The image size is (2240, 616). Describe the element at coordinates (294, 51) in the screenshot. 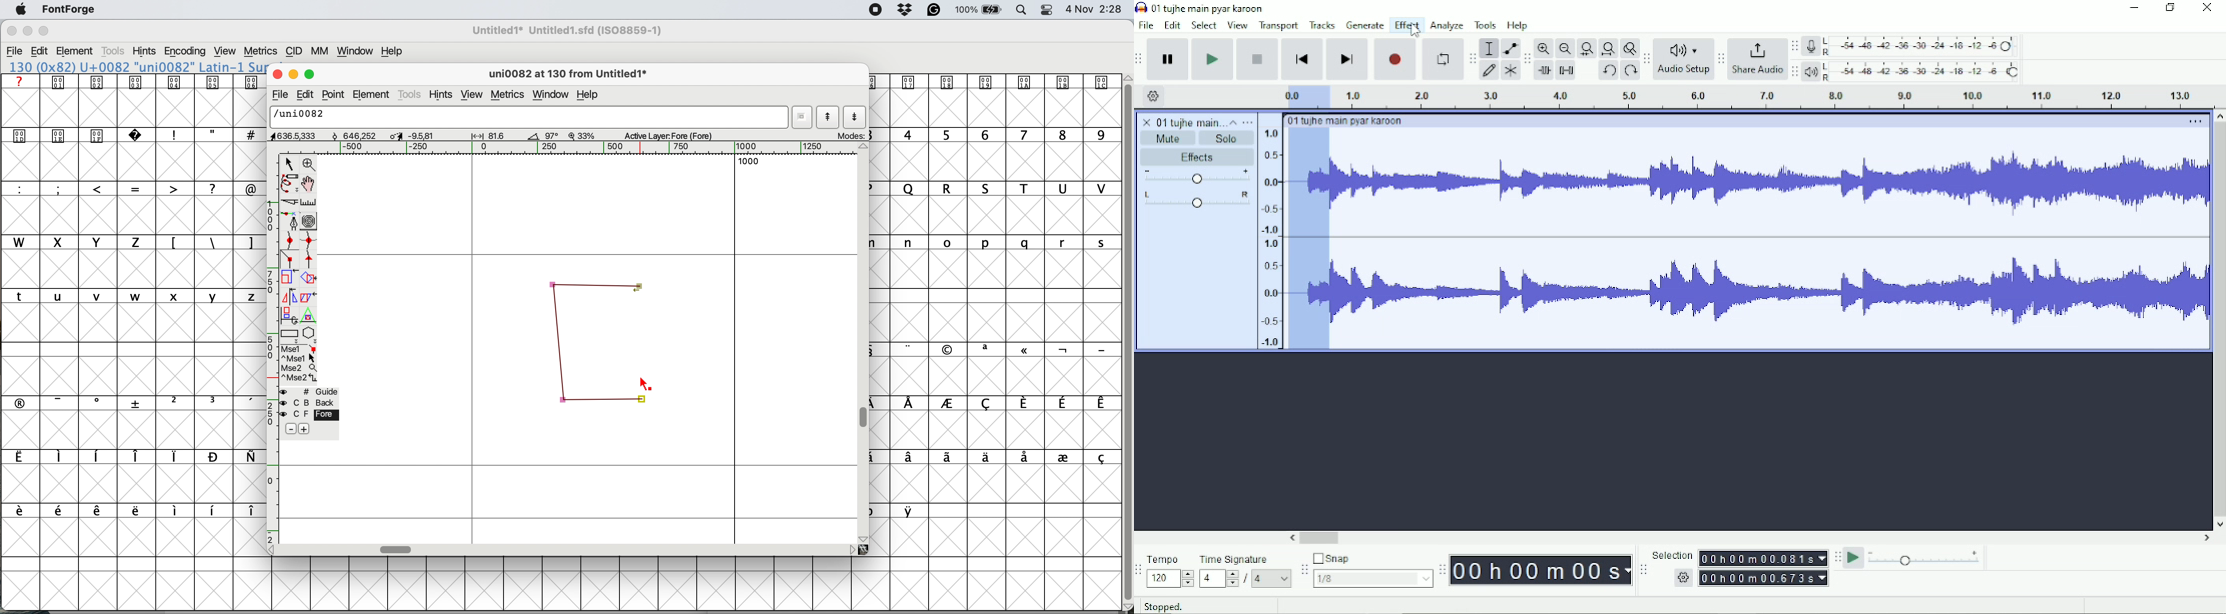

I see `cid` at that location.